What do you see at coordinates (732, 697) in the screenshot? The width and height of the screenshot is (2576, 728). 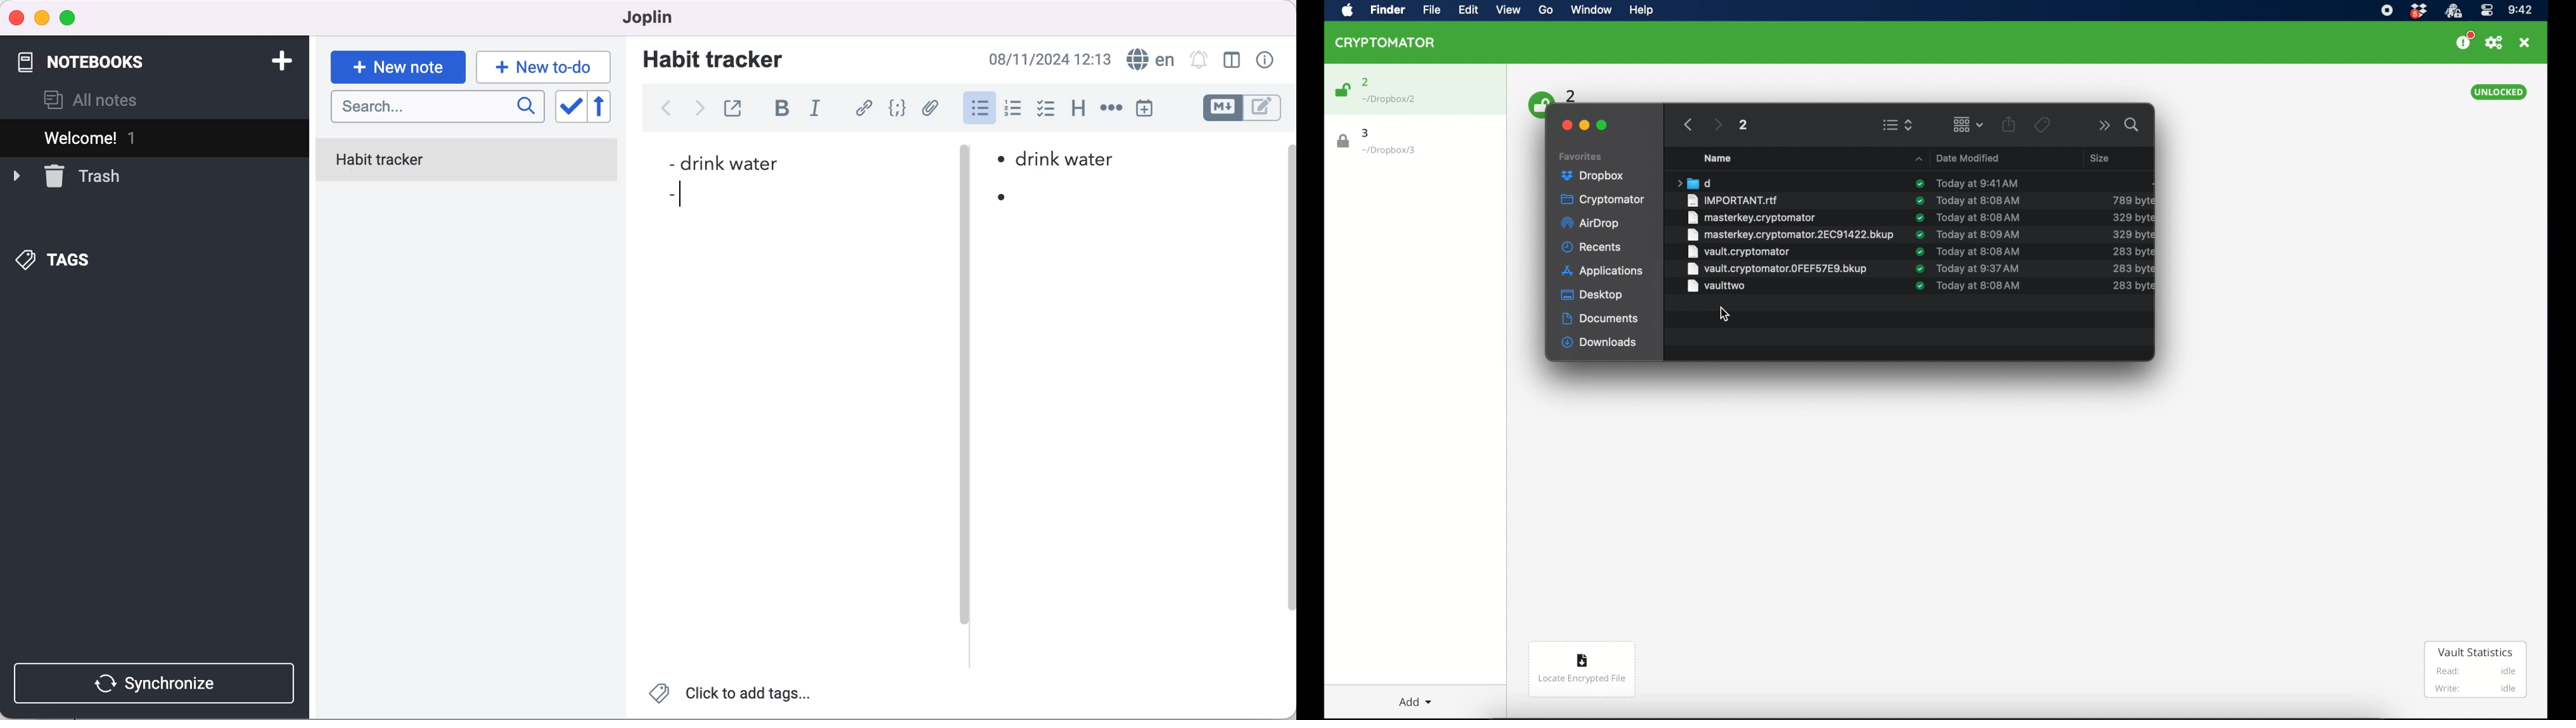 I see `click to add tags` at bounding box center [732, 697].